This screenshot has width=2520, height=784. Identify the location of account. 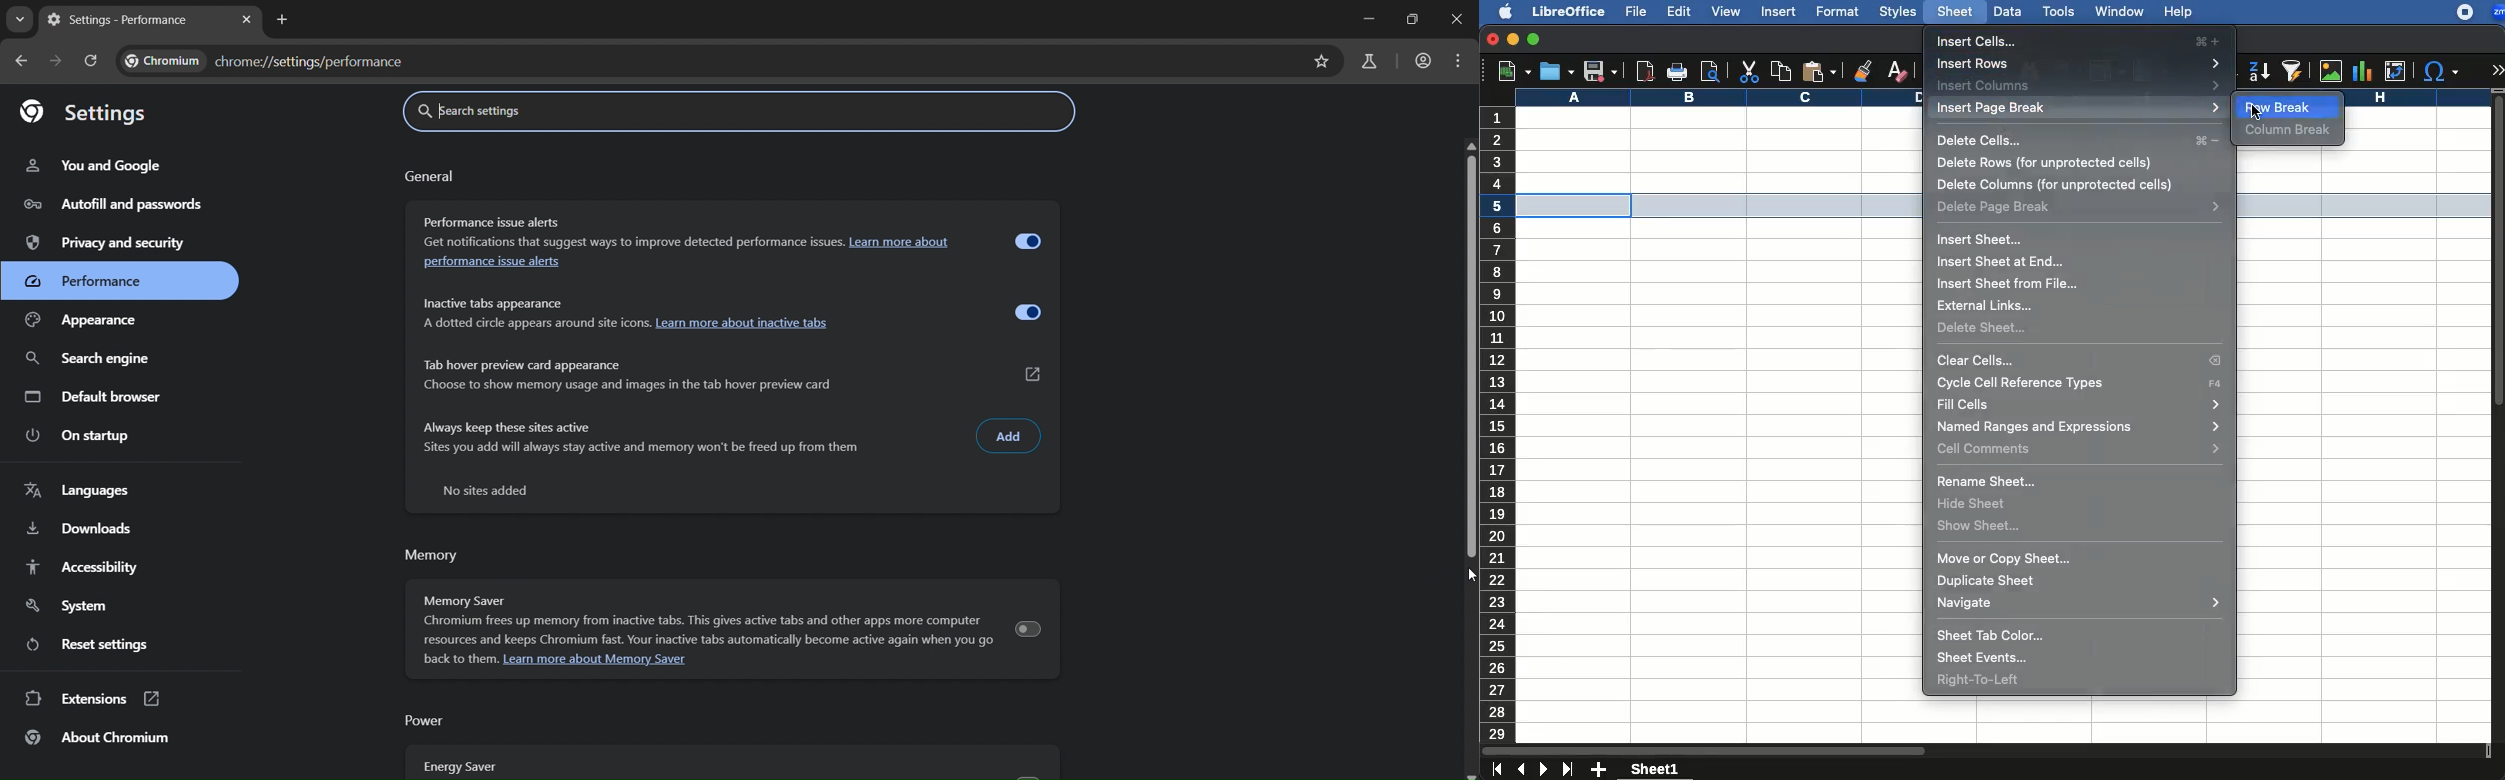
(1421, 62).